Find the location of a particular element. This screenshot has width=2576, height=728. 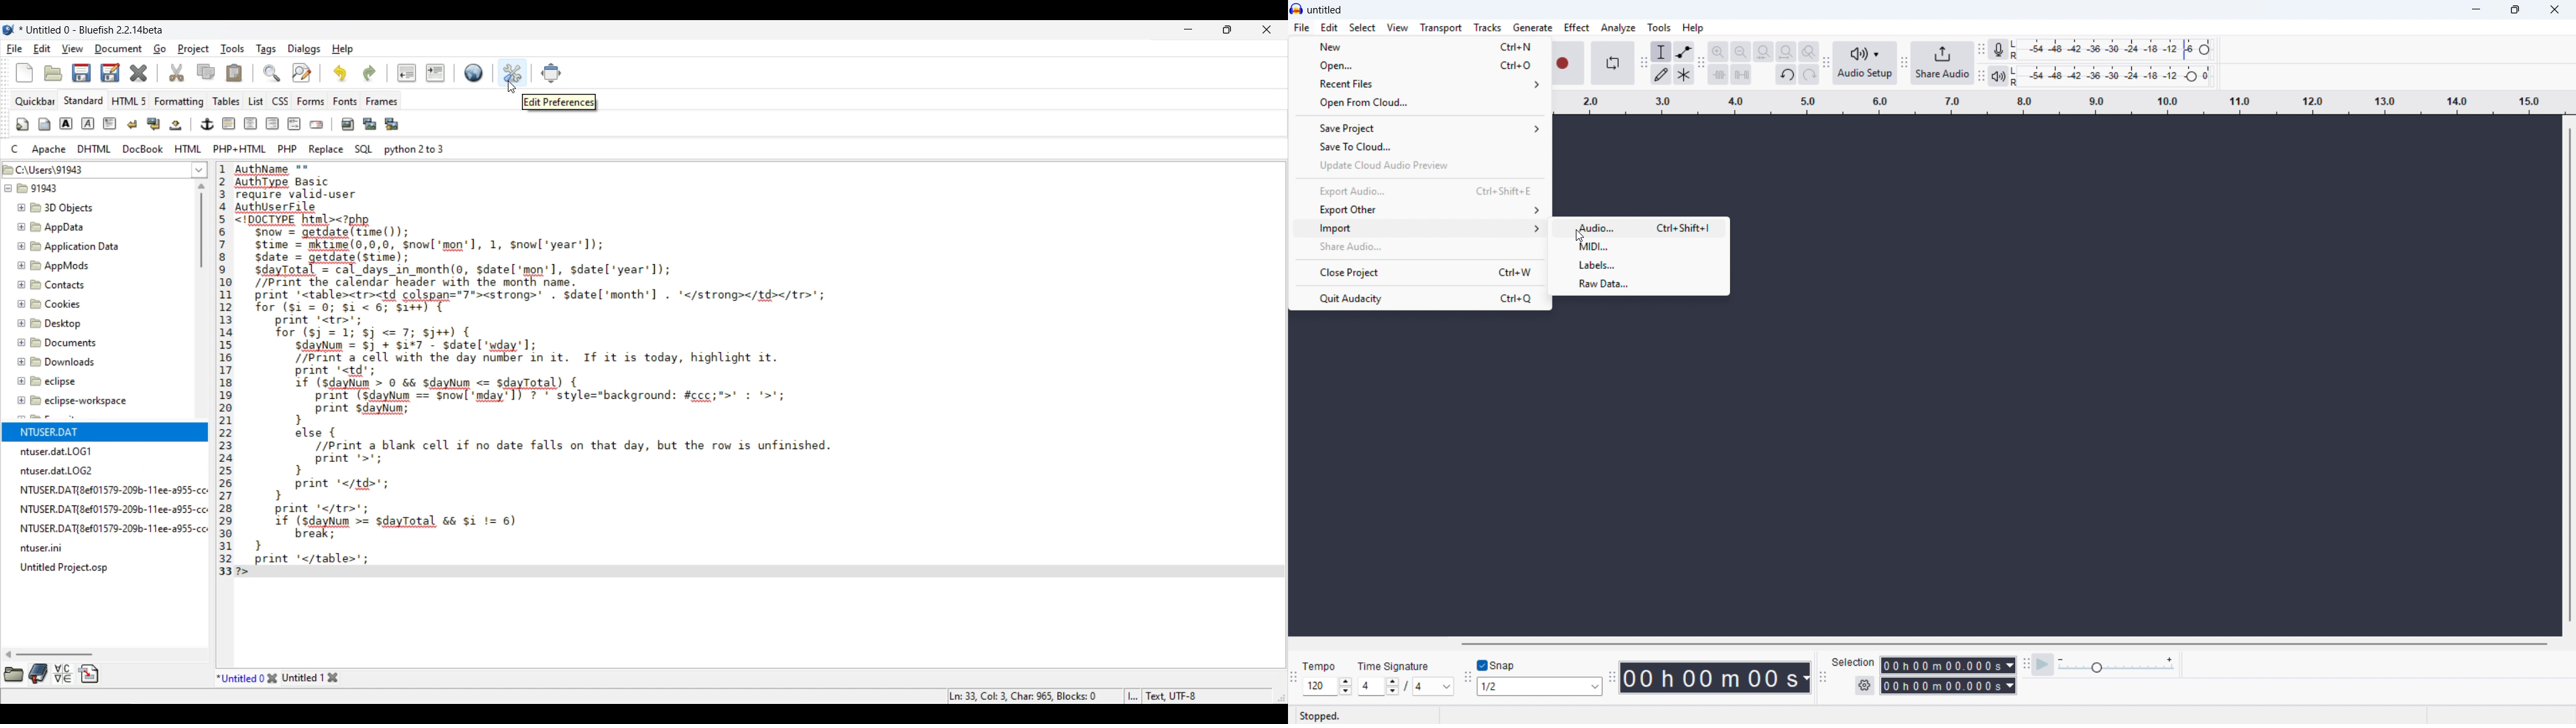

Snapping toolbar  is located at coordinates (1467, 678).